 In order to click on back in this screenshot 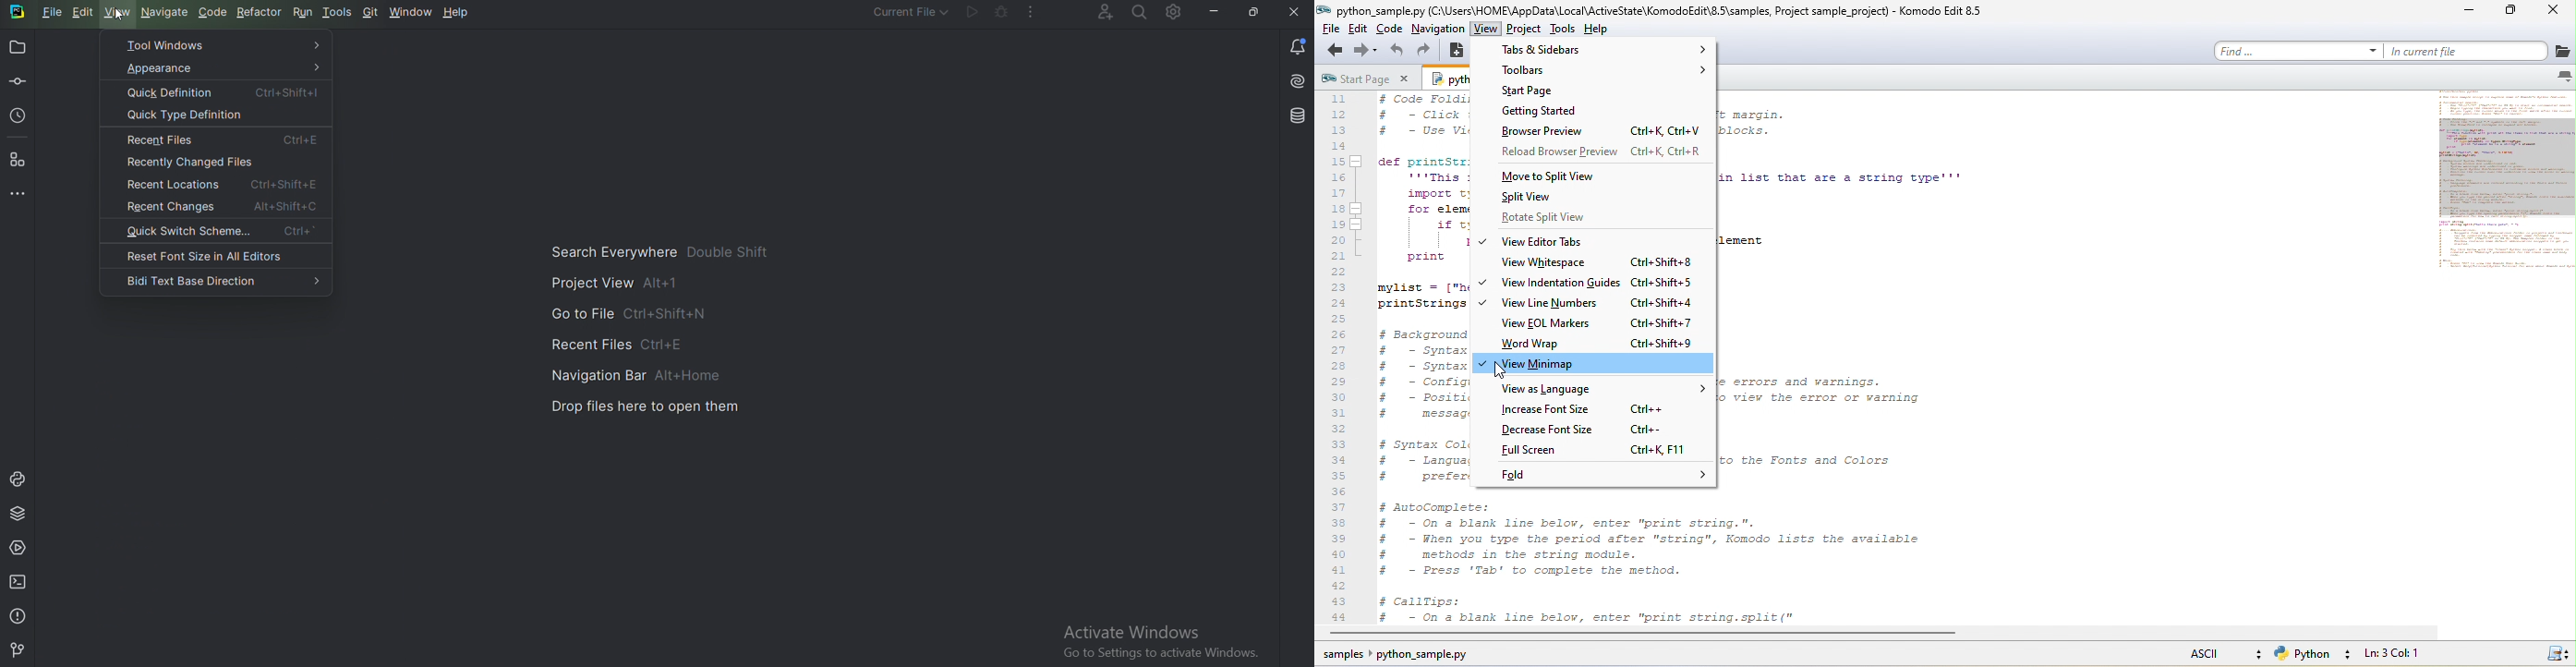, I will do `click(1331, 51)`.